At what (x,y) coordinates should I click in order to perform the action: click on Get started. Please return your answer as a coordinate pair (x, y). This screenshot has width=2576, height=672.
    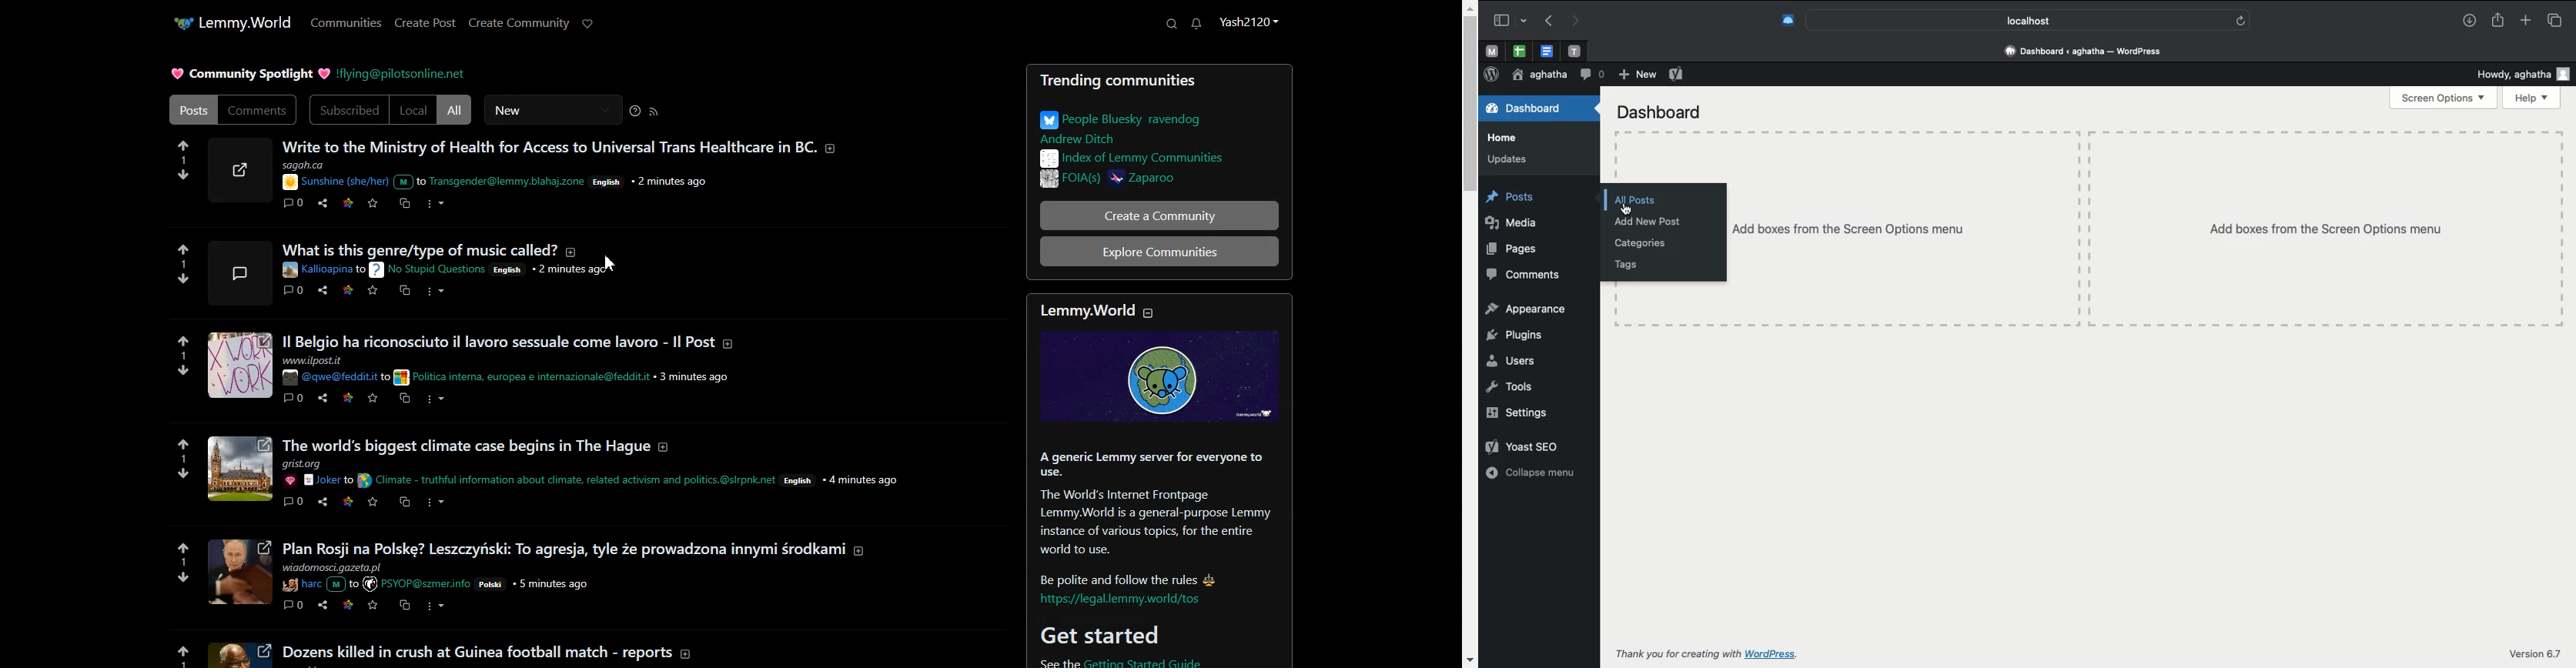
    Looking at the image, I should click on (1099, 635).